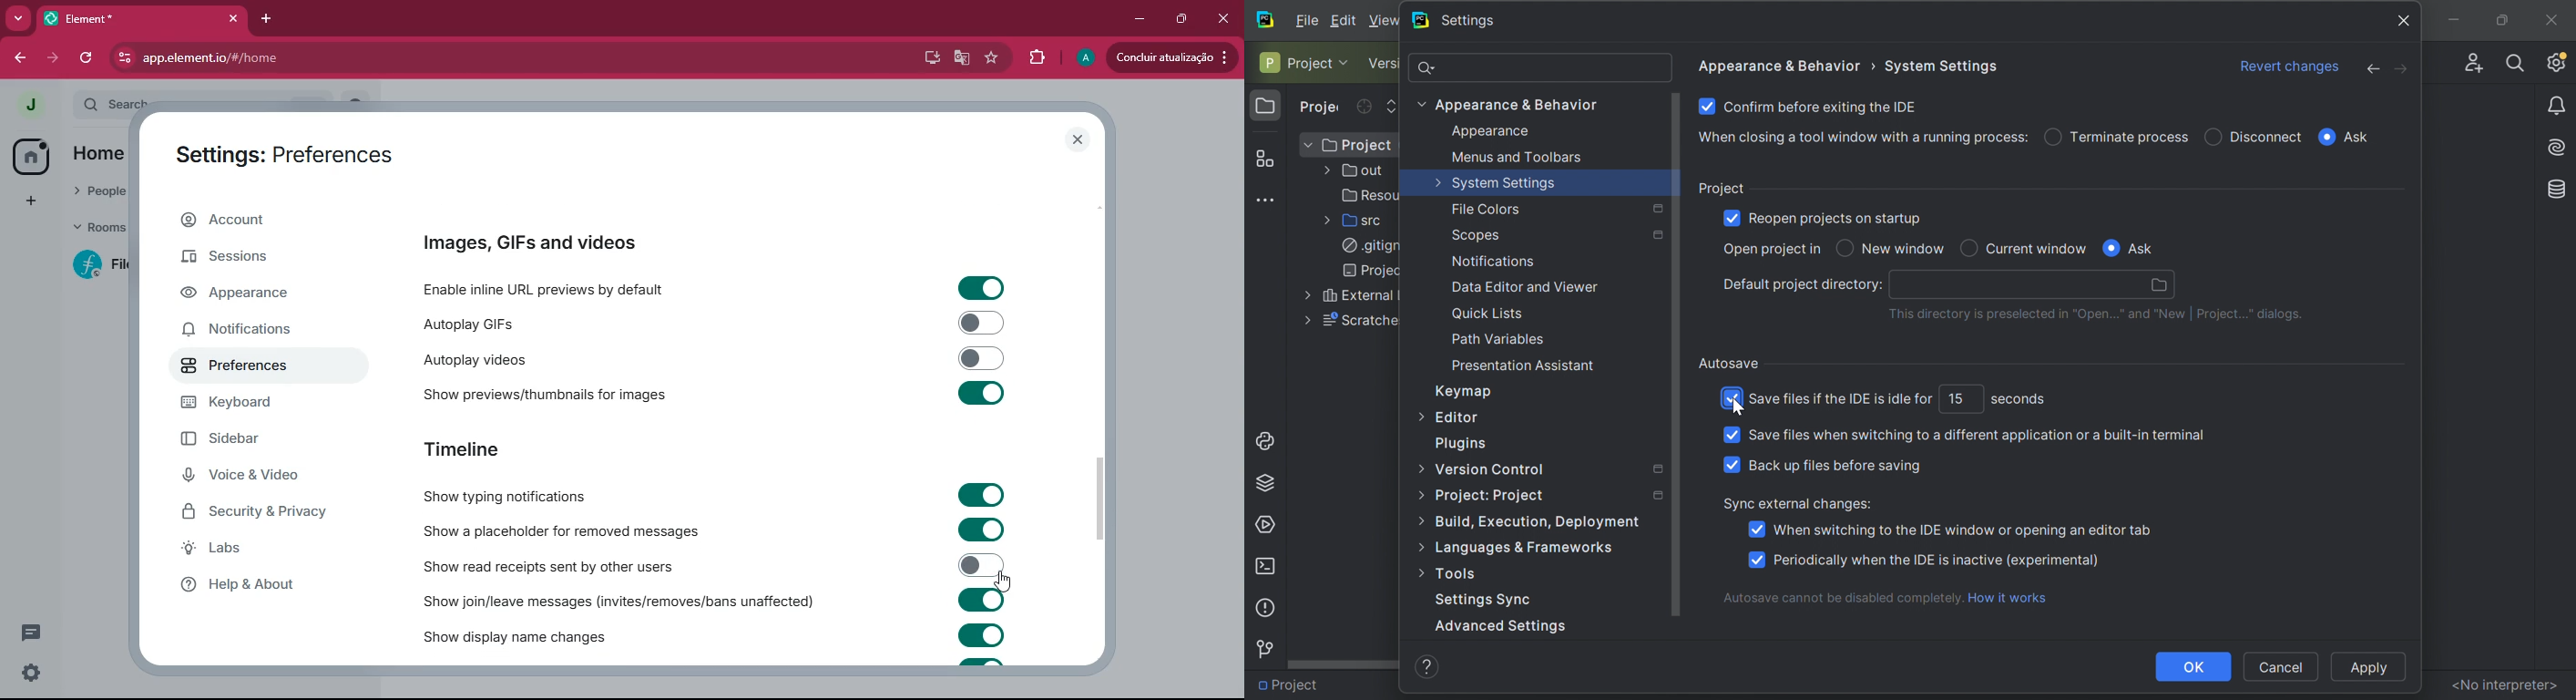 Image resolution: width=2576 pixels, height=700 pixels. Describe the element at coordinates (1359, 171) in the screenshot. I see `out` at that location.